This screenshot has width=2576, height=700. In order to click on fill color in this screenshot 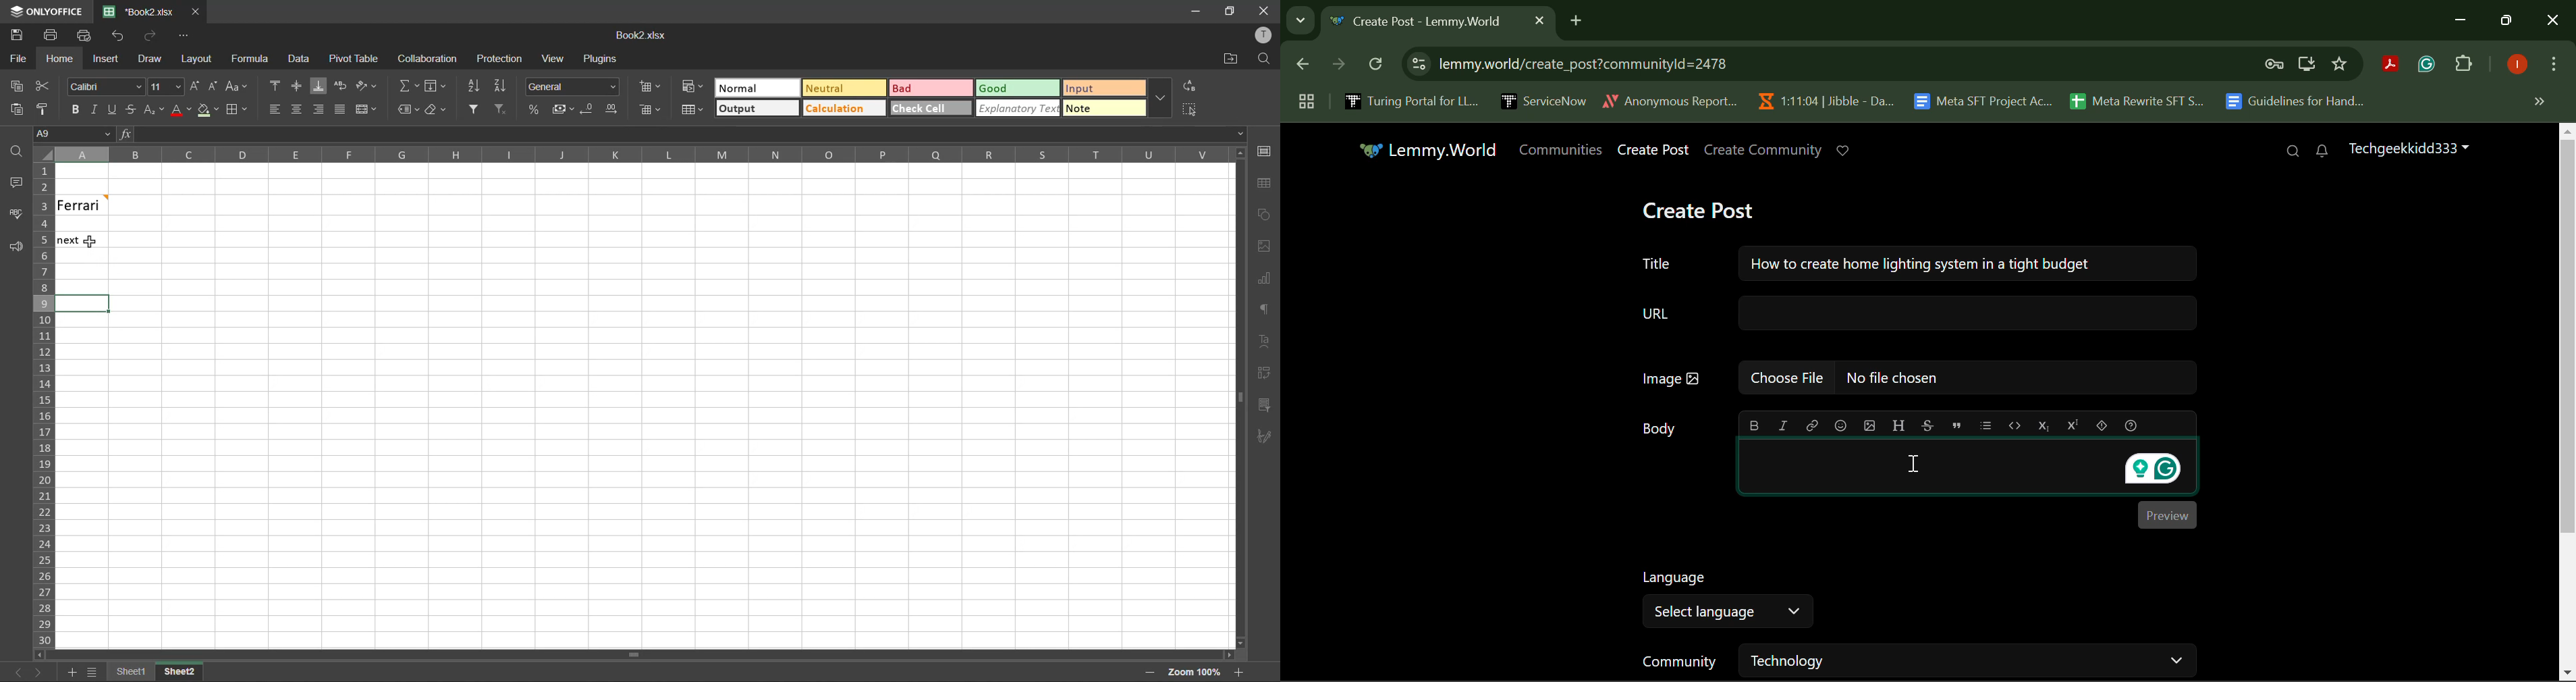, I will do `click(206, 113)`.